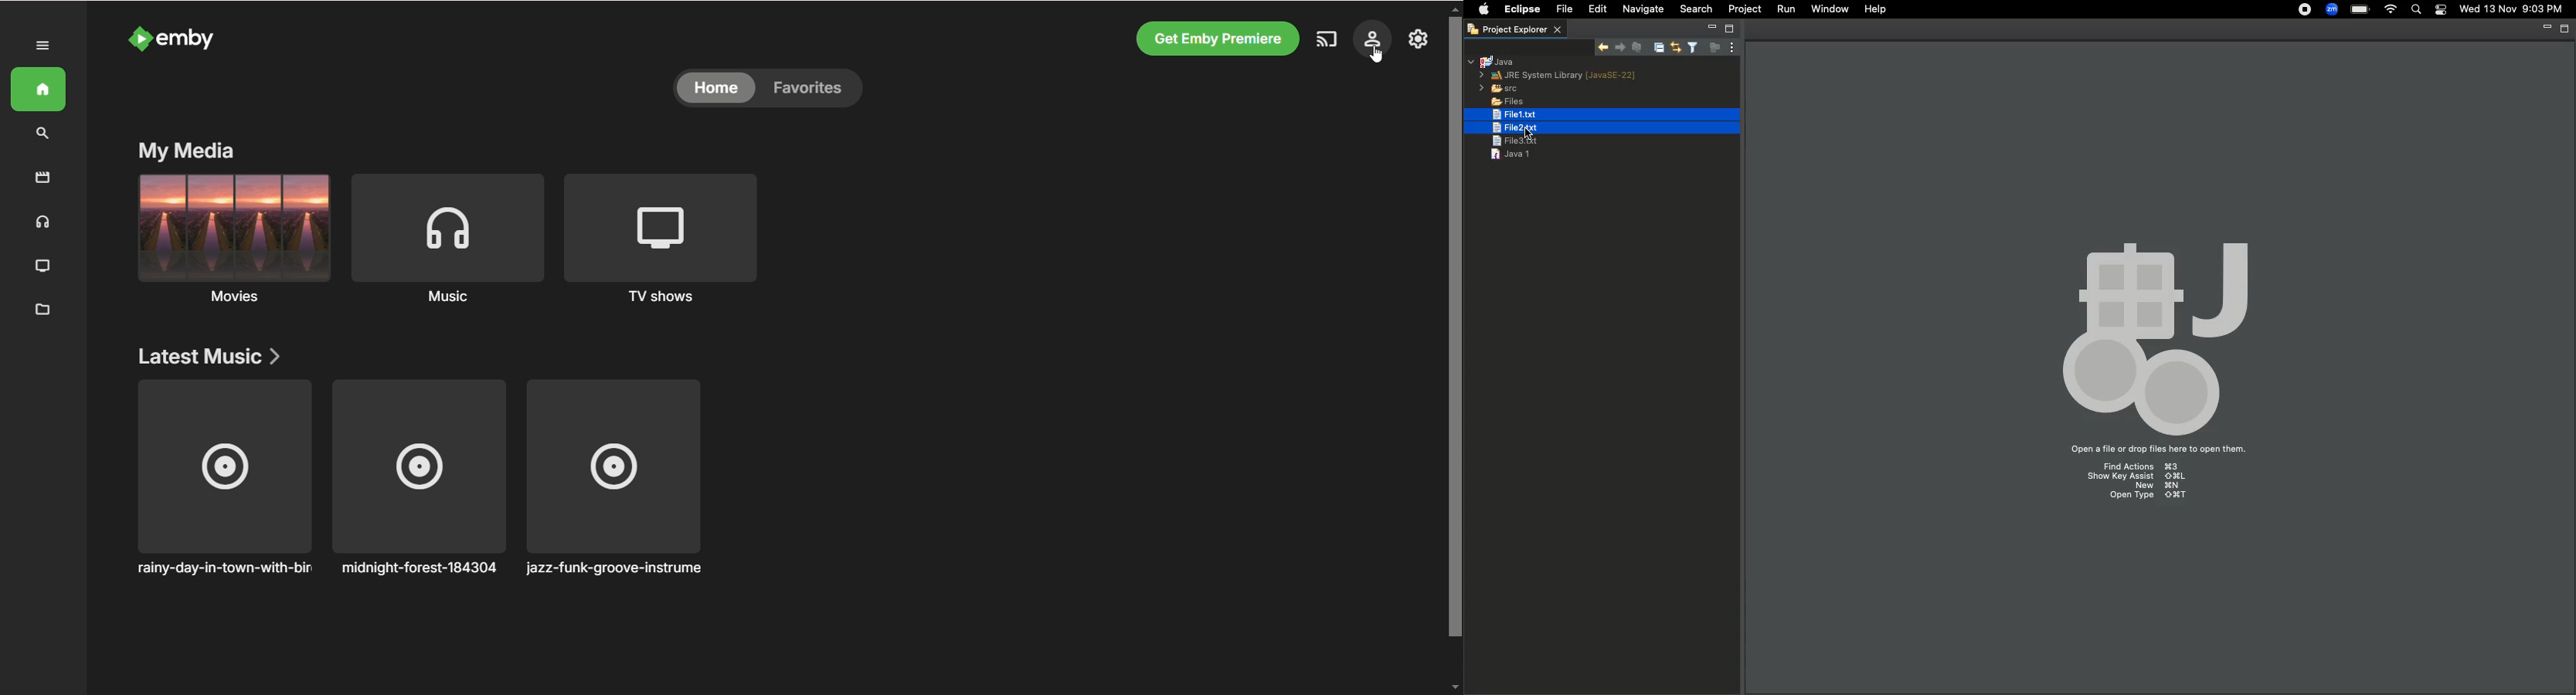  What do you see at coordinates (2513, 9) in the screenshot?
I see `Date/time` at bounding box center [2513, 9].